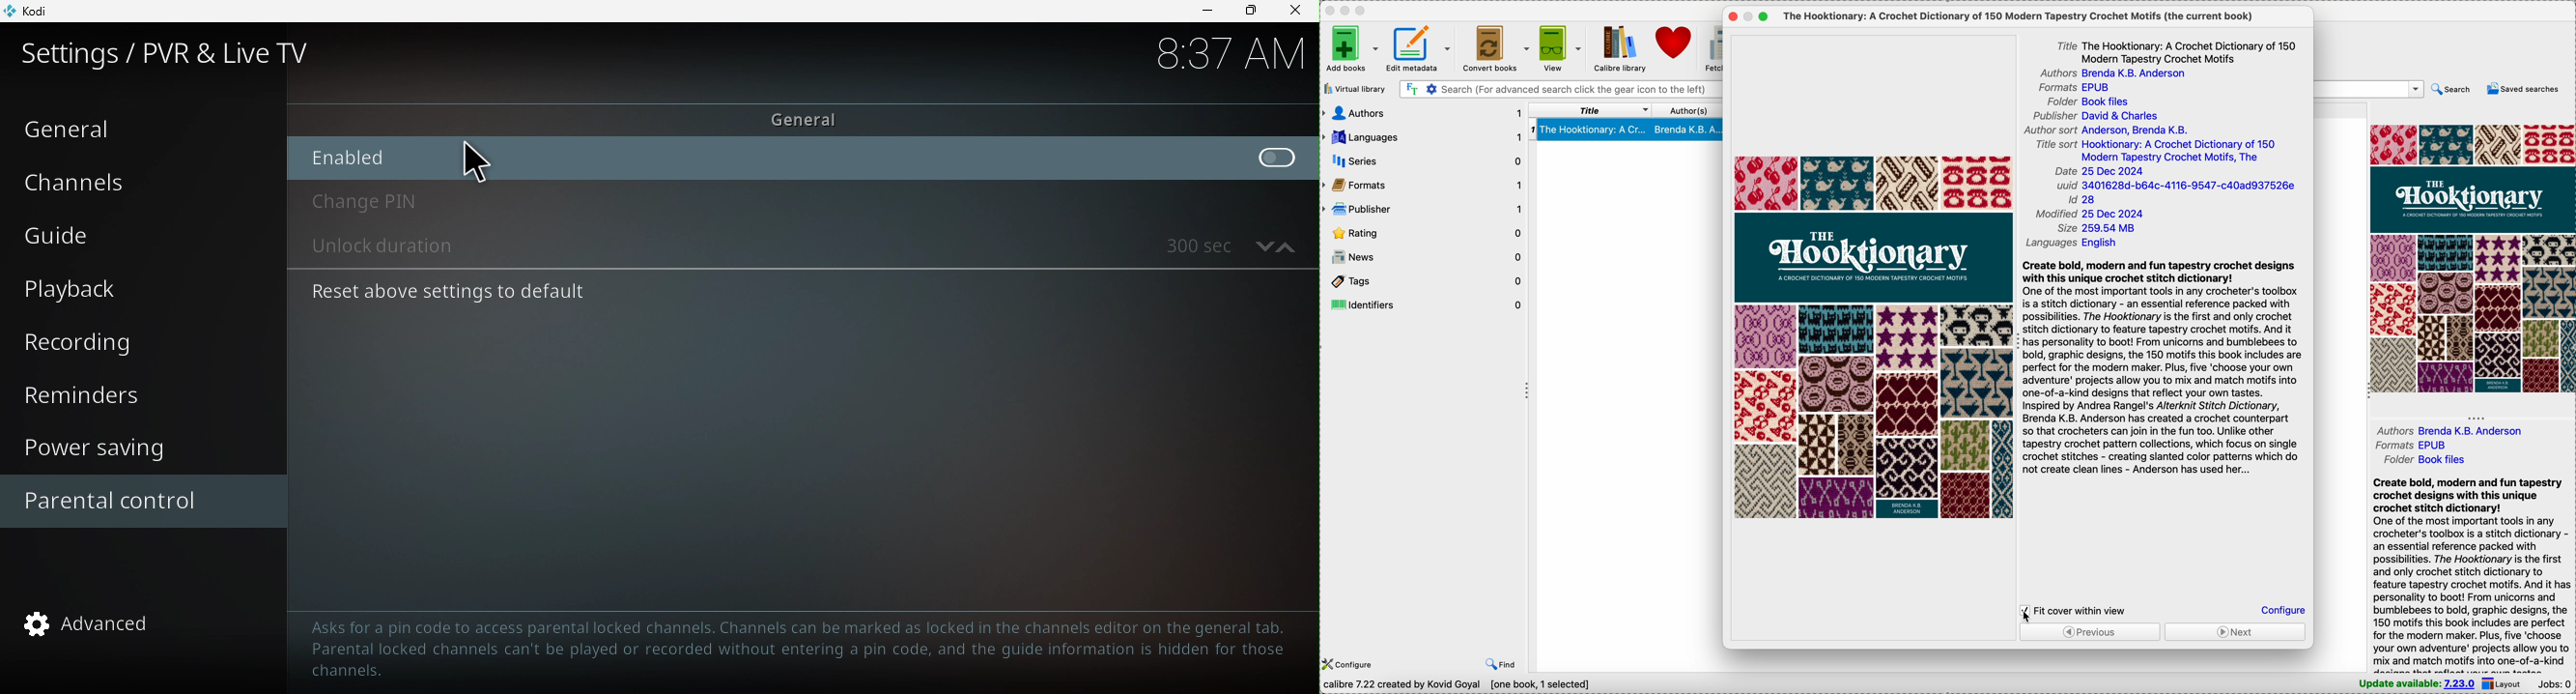  I want to click on date, so click(2100, 172).